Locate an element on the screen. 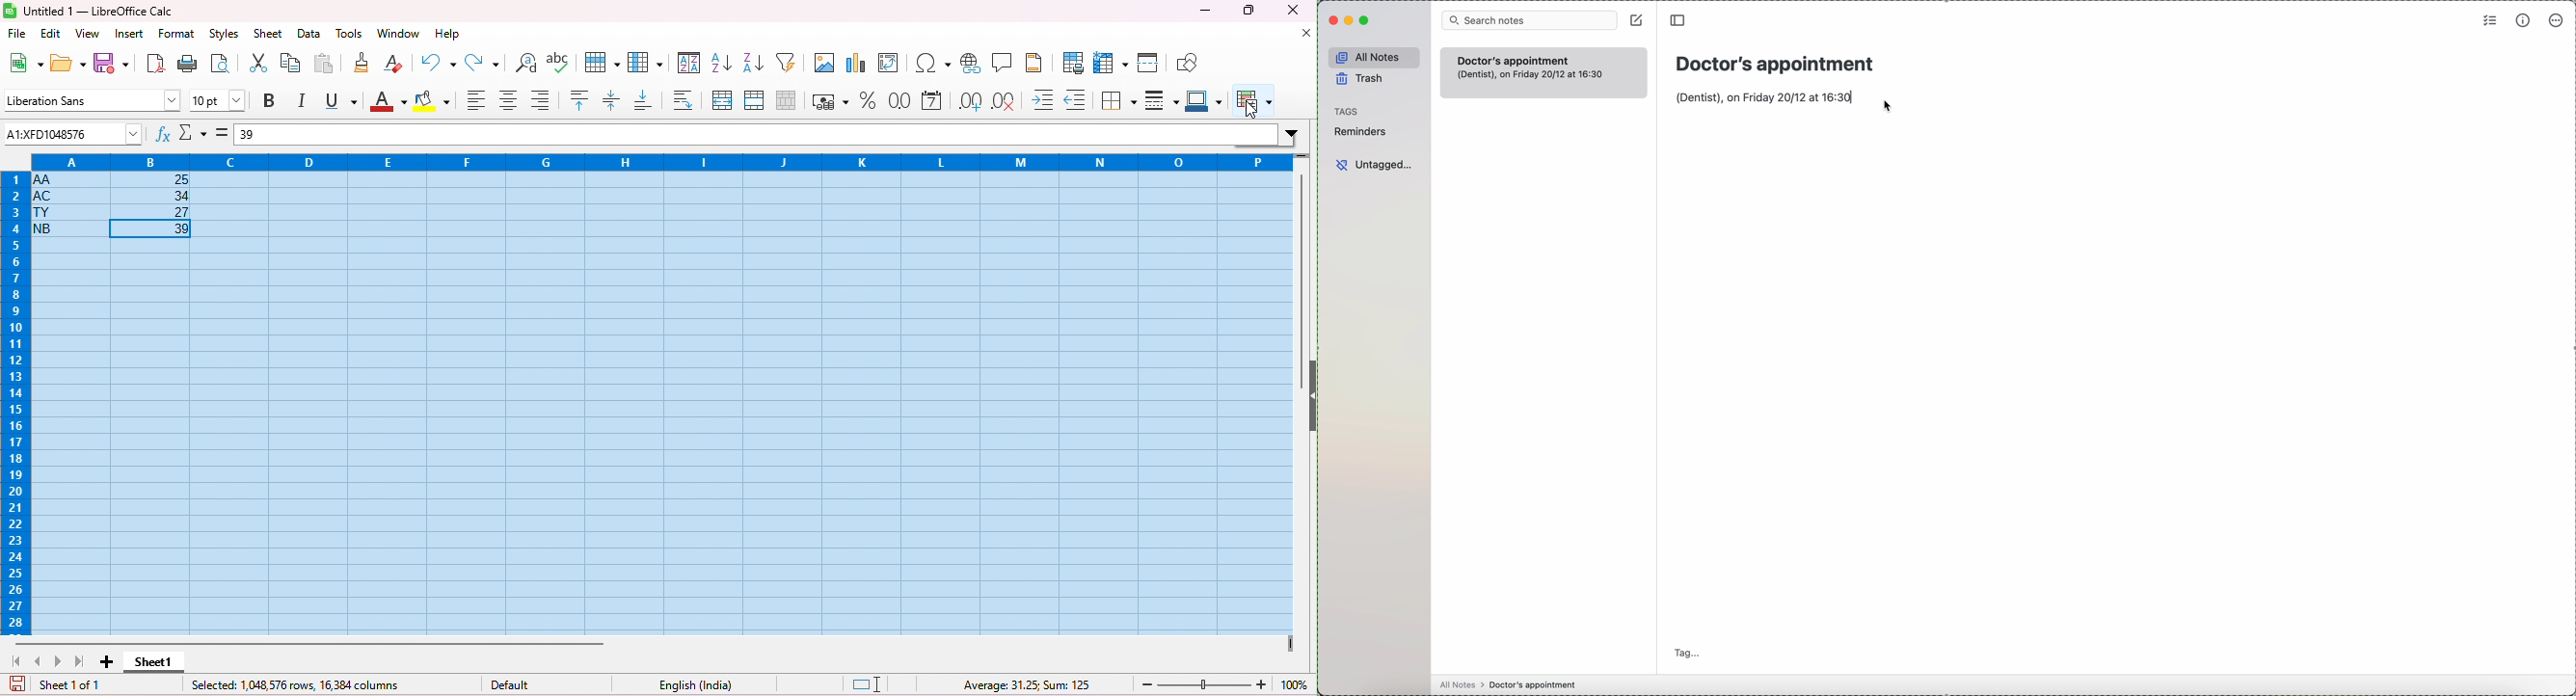 Image resolution: width=2576 pixels, height=700 pixels. redo is located at coordinates (485, 62).